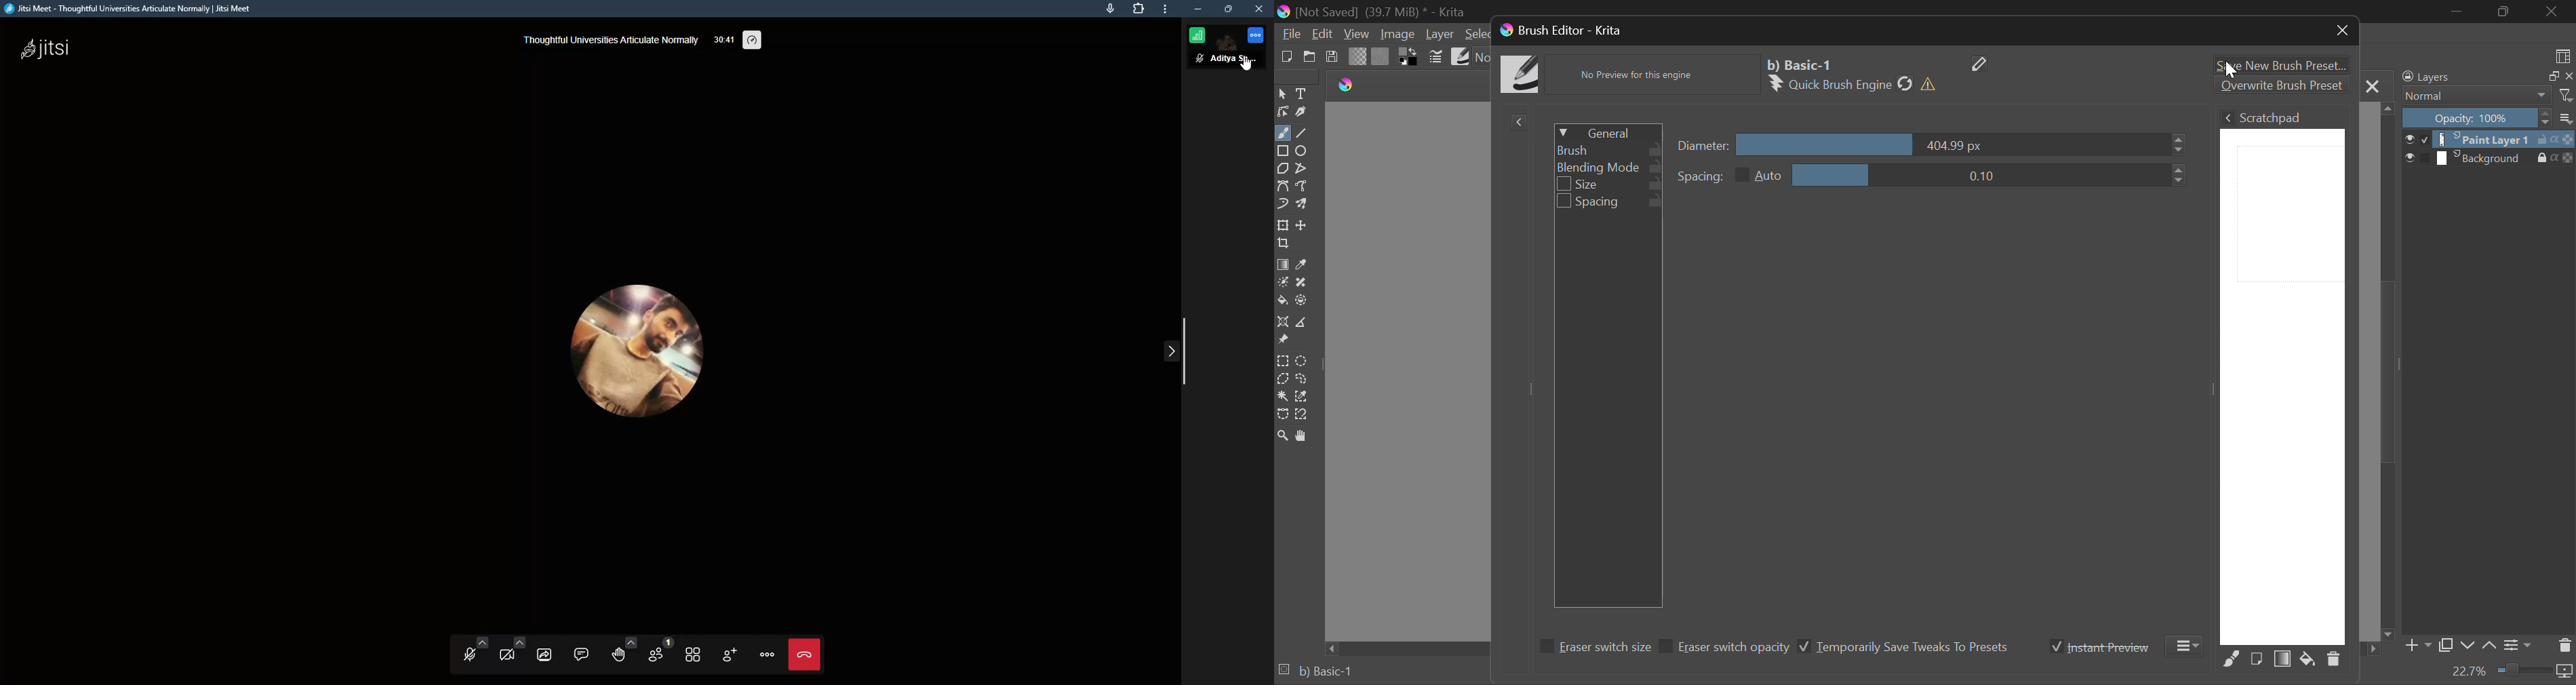 The width and height of the screenshot is (2576, 700). Describe the element at coordinates (1197, 9) in the screenshot. I see `minimize` at that location.